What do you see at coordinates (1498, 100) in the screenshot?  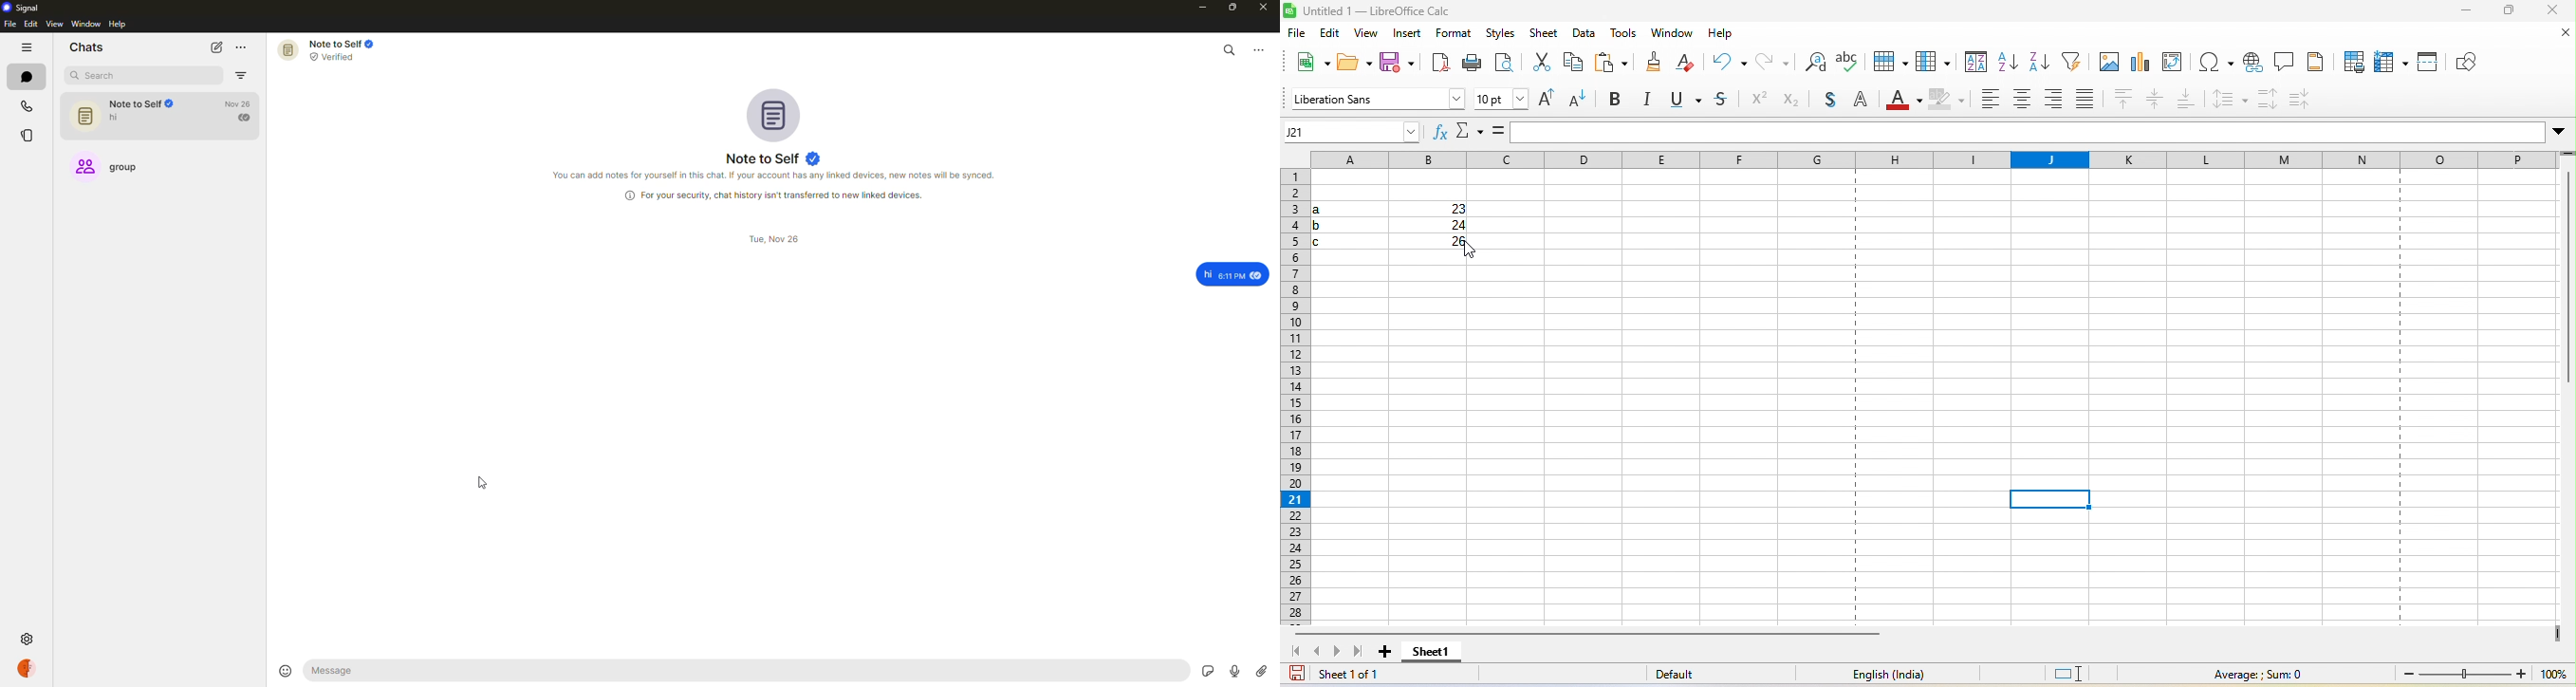 I see `font size` at bounding box center [1498, 100].